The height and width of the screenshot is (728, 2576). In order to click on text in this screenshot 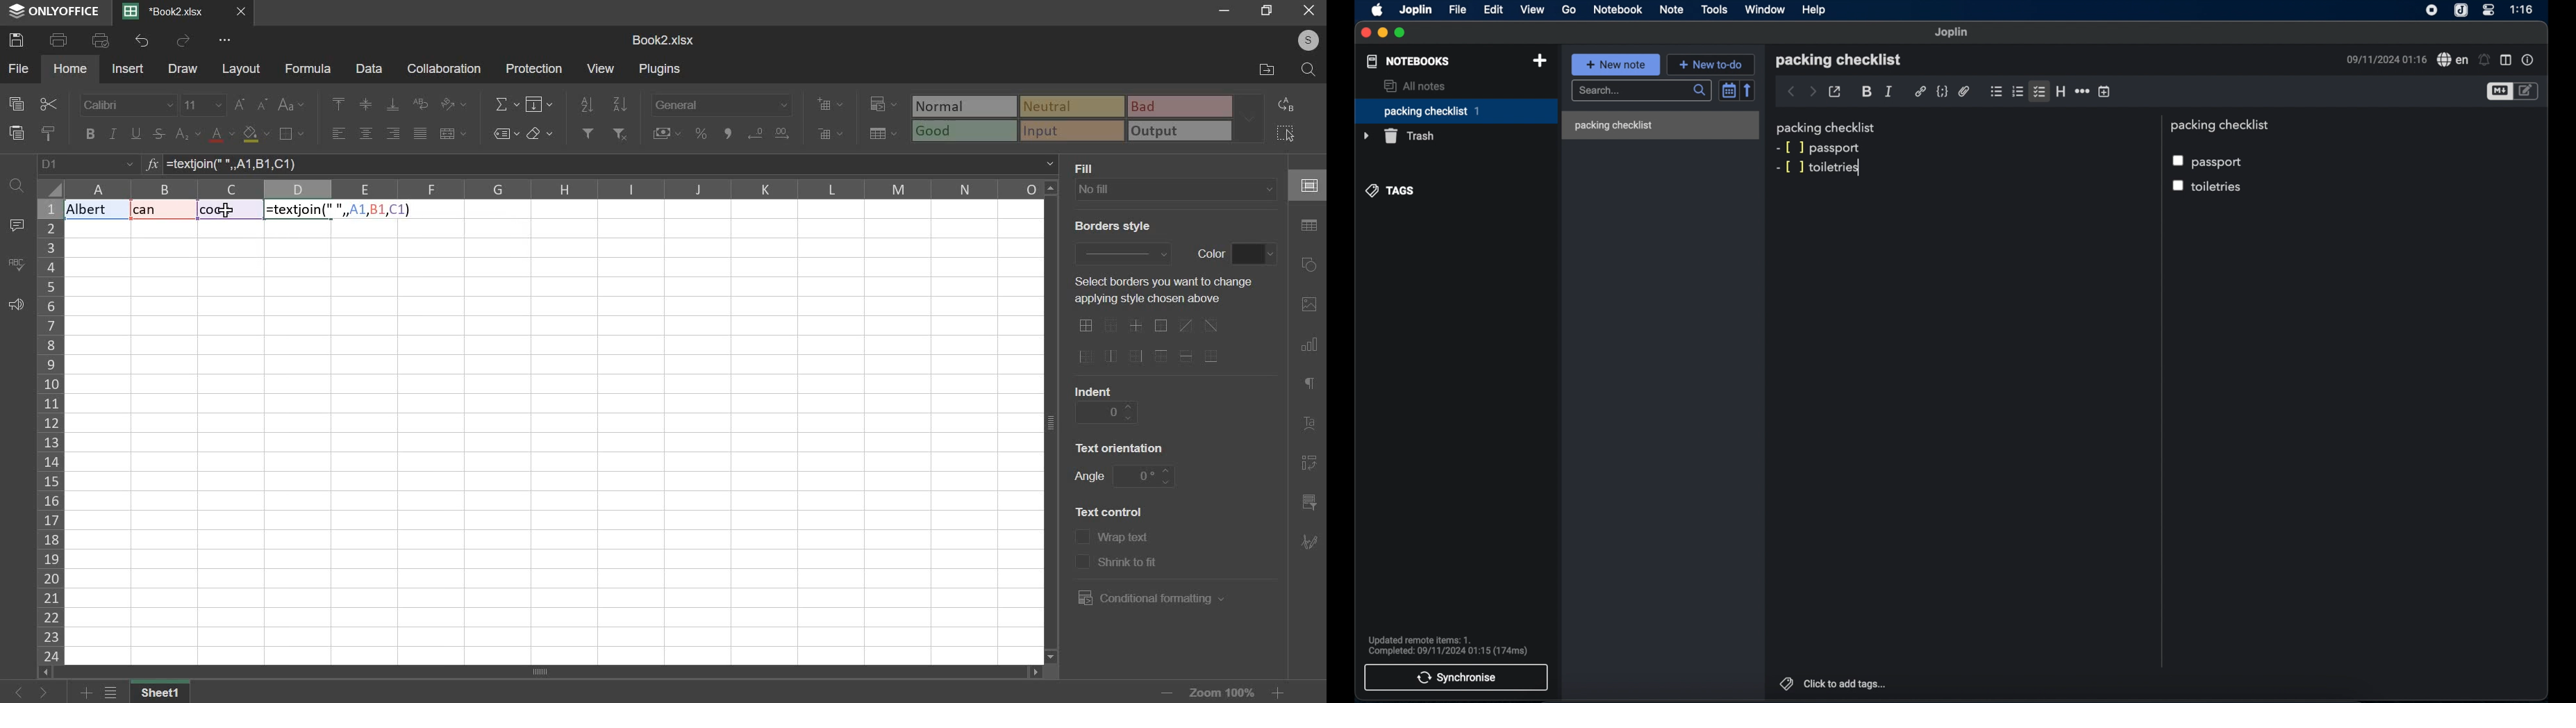, I will do `click(1211, 252)`.